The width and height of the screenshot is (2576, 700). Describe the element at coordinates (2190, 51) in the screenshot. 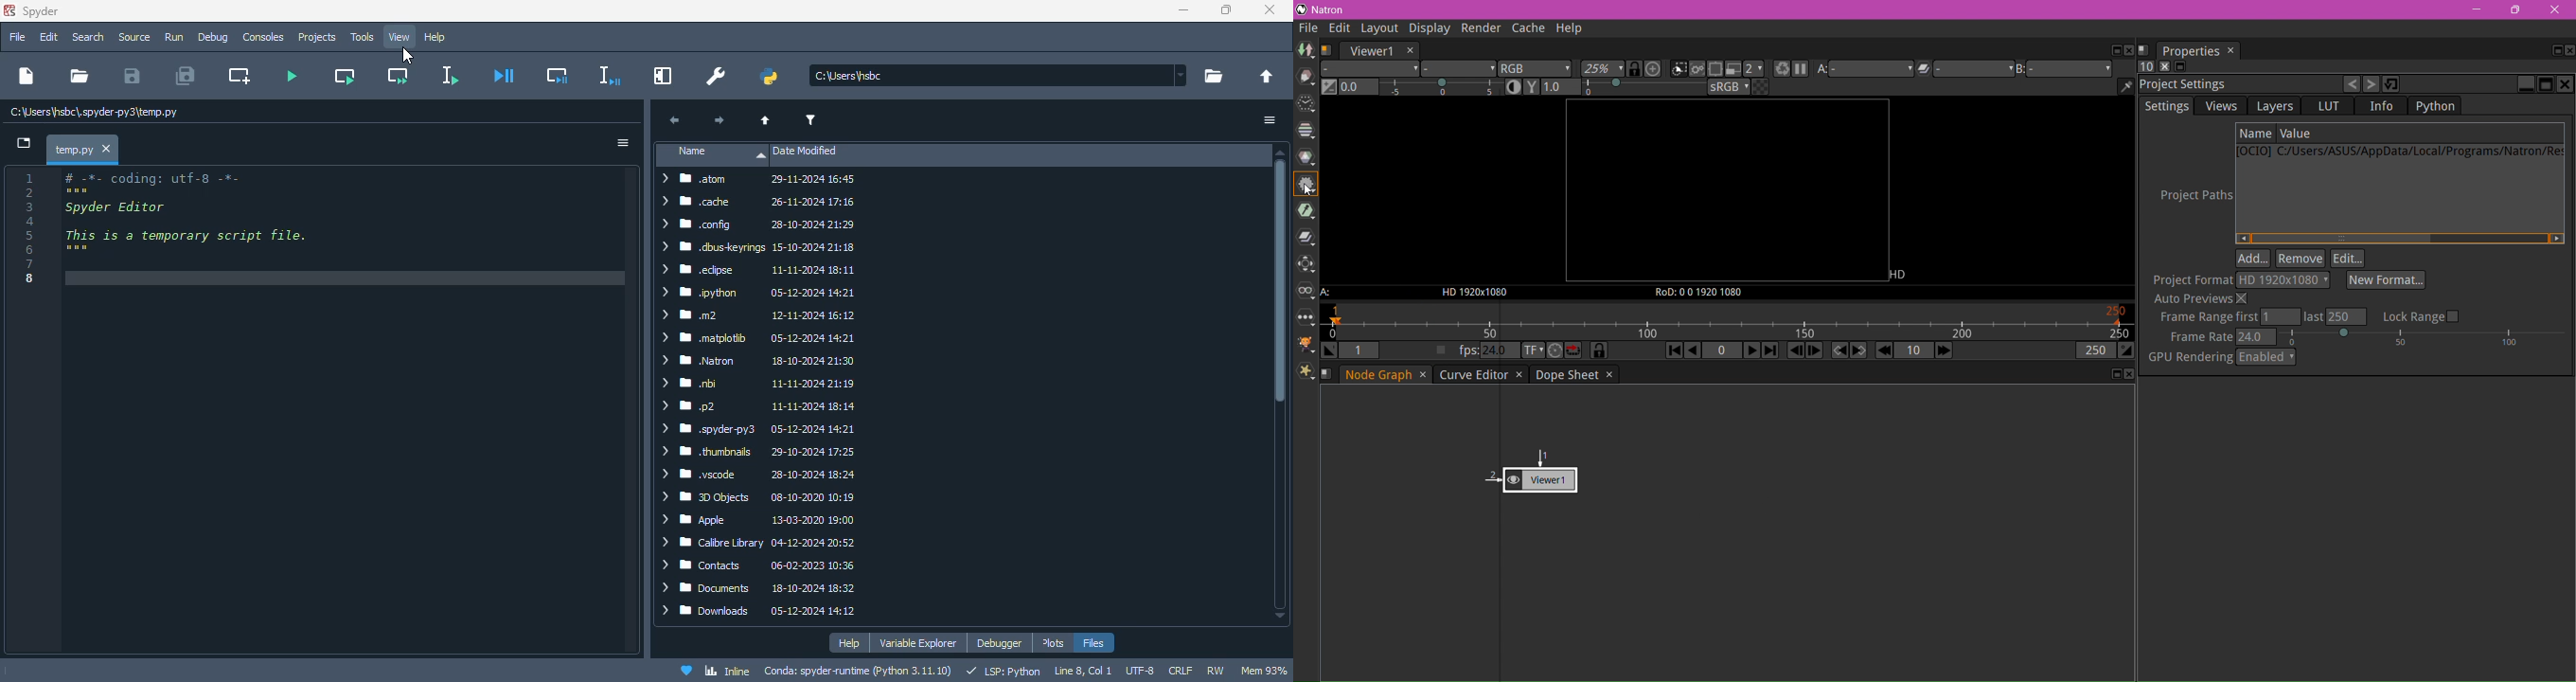

I see `Properties` at that location.